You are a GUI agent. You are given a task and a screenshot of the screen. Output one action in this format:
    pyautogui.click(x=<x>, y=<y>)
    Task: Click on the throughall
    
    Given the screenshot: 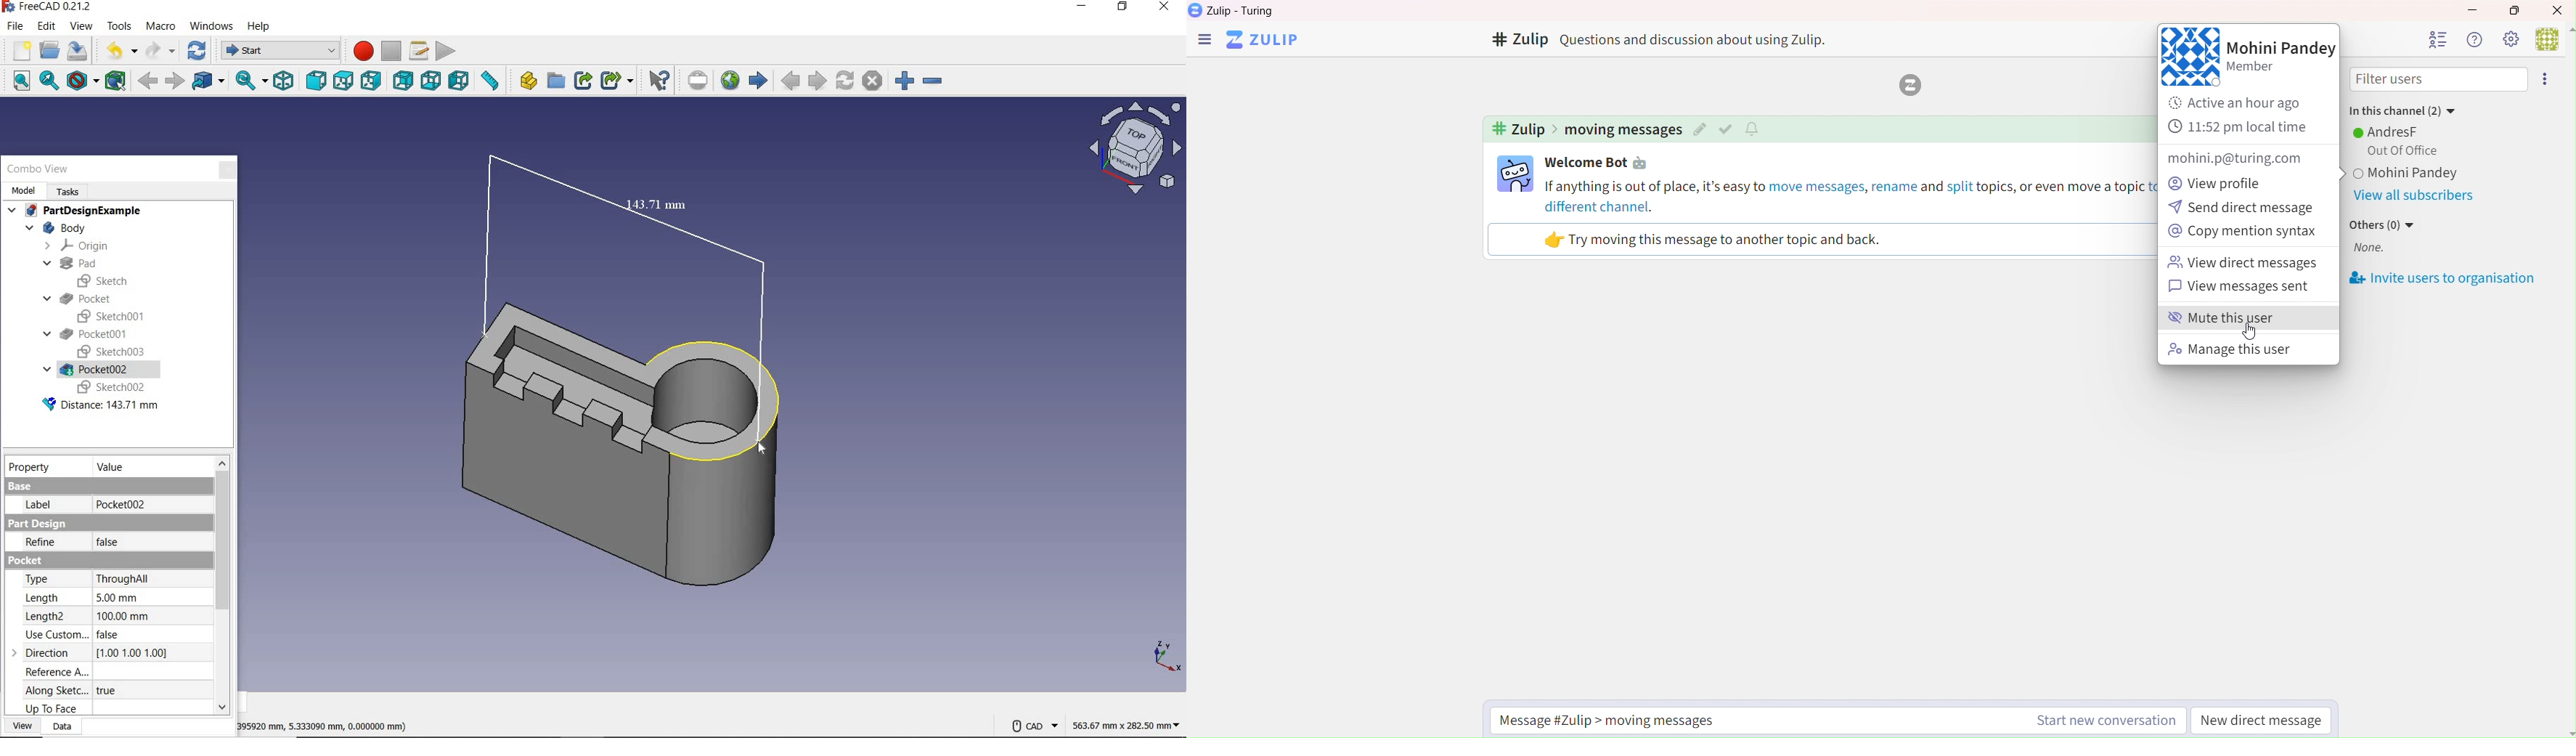 What is the action you would take?
    pyautogui.click(x=125, y=578)
    